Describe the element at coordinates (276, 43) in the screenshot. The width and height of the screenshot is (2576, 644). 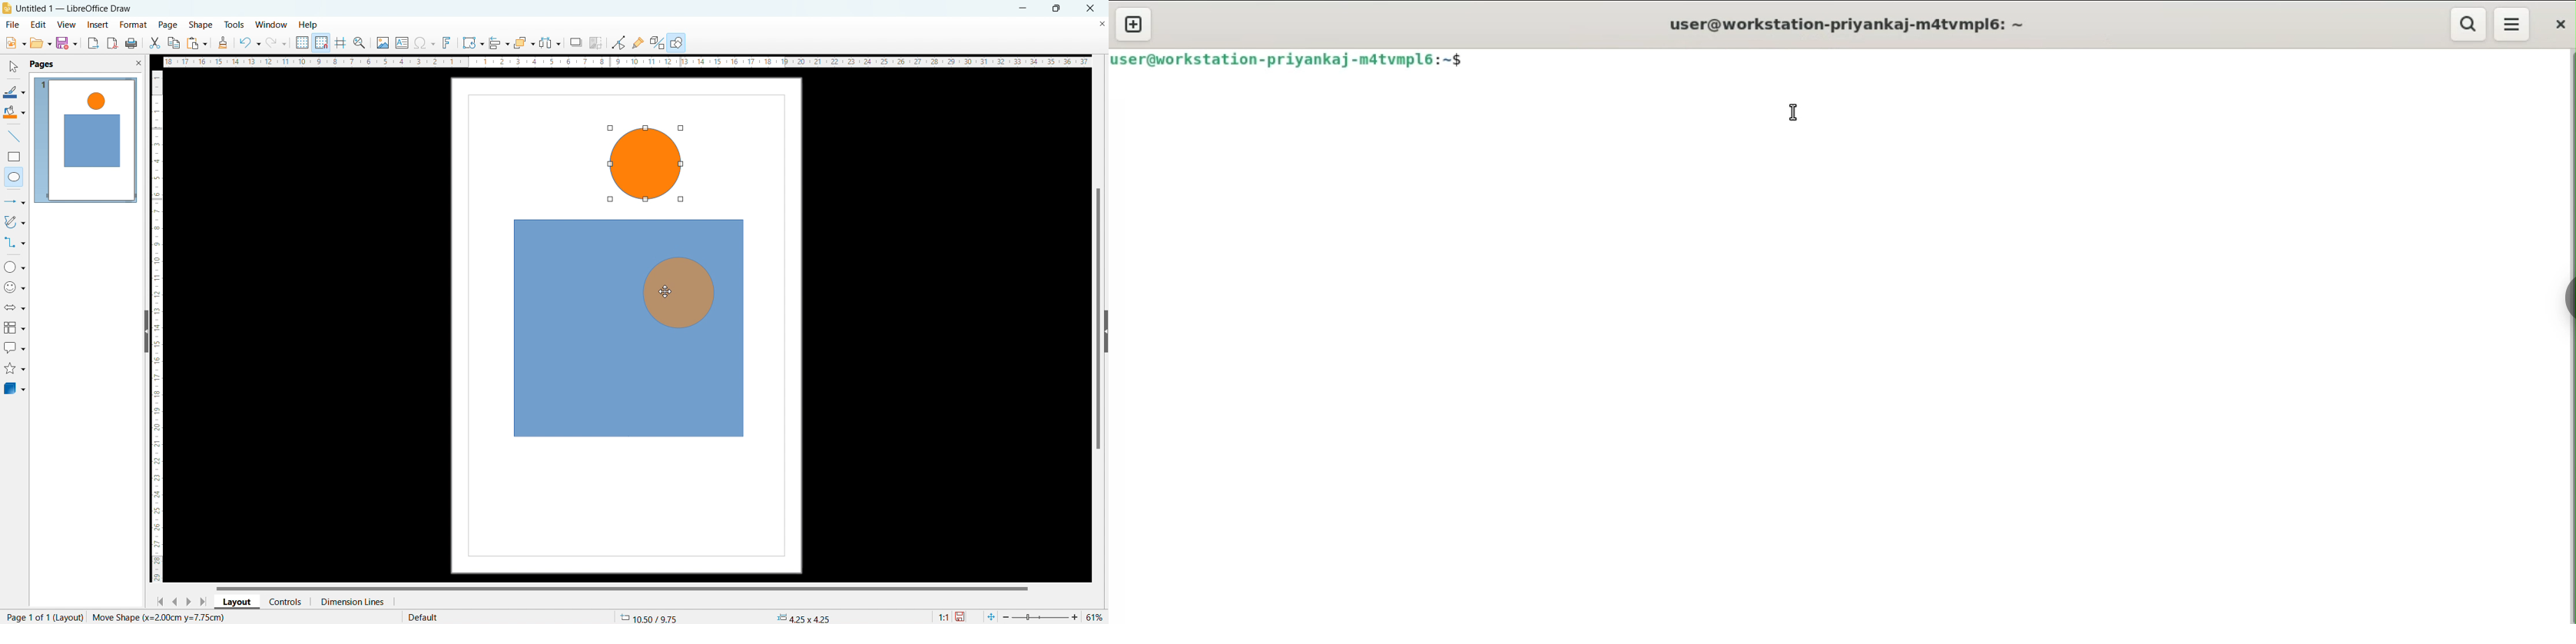
I see `redo` at that location.